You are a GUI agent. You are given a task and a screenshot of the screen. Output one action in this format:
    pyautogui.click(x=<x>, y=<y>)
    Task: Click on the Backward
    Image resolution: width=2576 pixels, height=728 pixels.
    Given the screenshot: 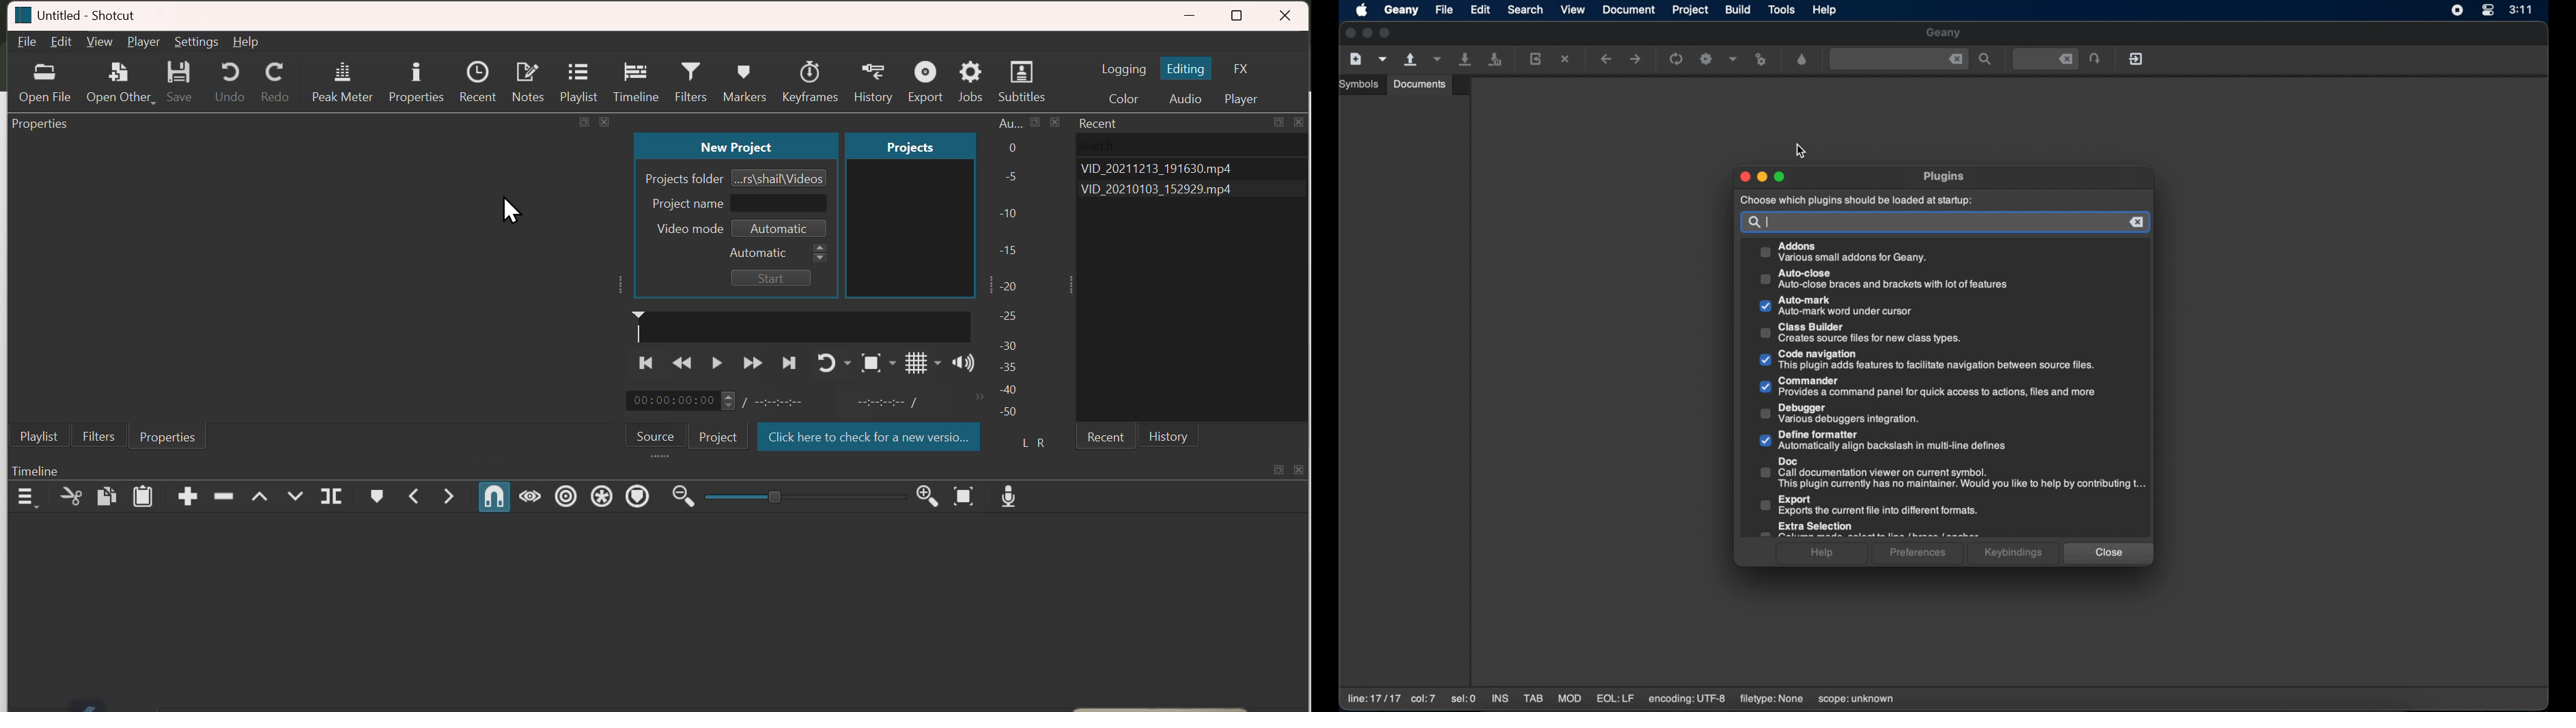 What is the action you would take?
    pyautogui.click(x=681, y=362)
    